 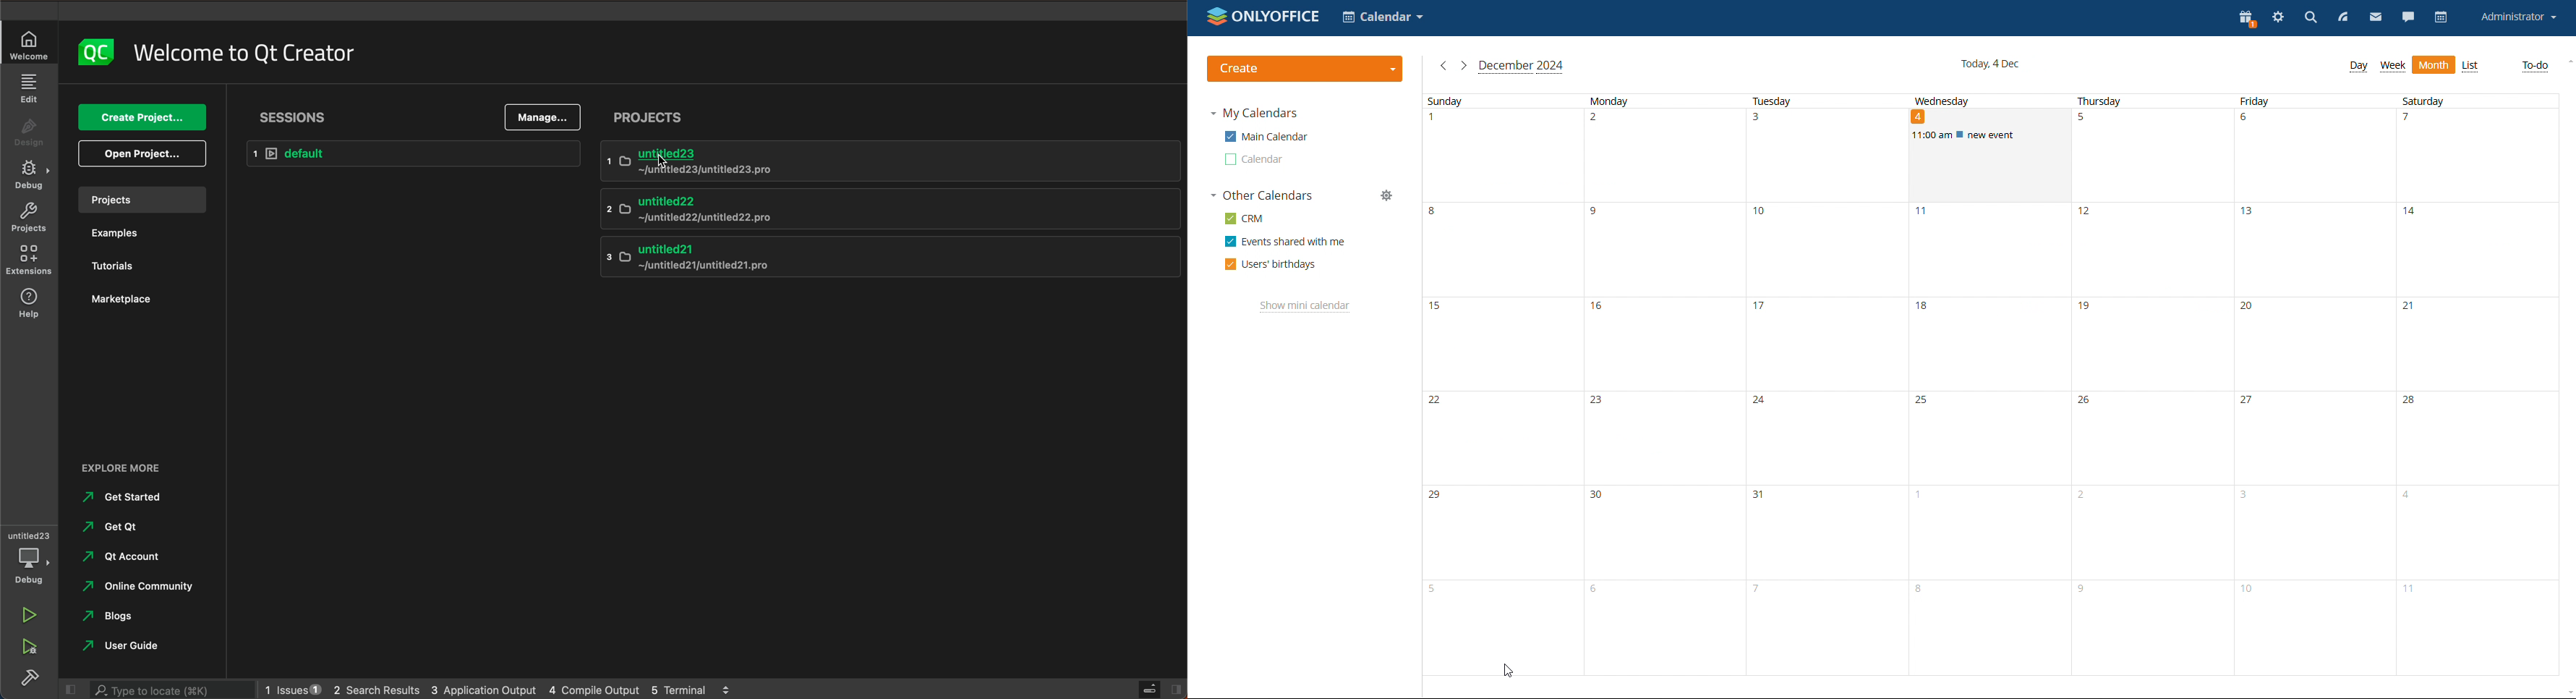 I want to click on design, so click(x=29, y=136).